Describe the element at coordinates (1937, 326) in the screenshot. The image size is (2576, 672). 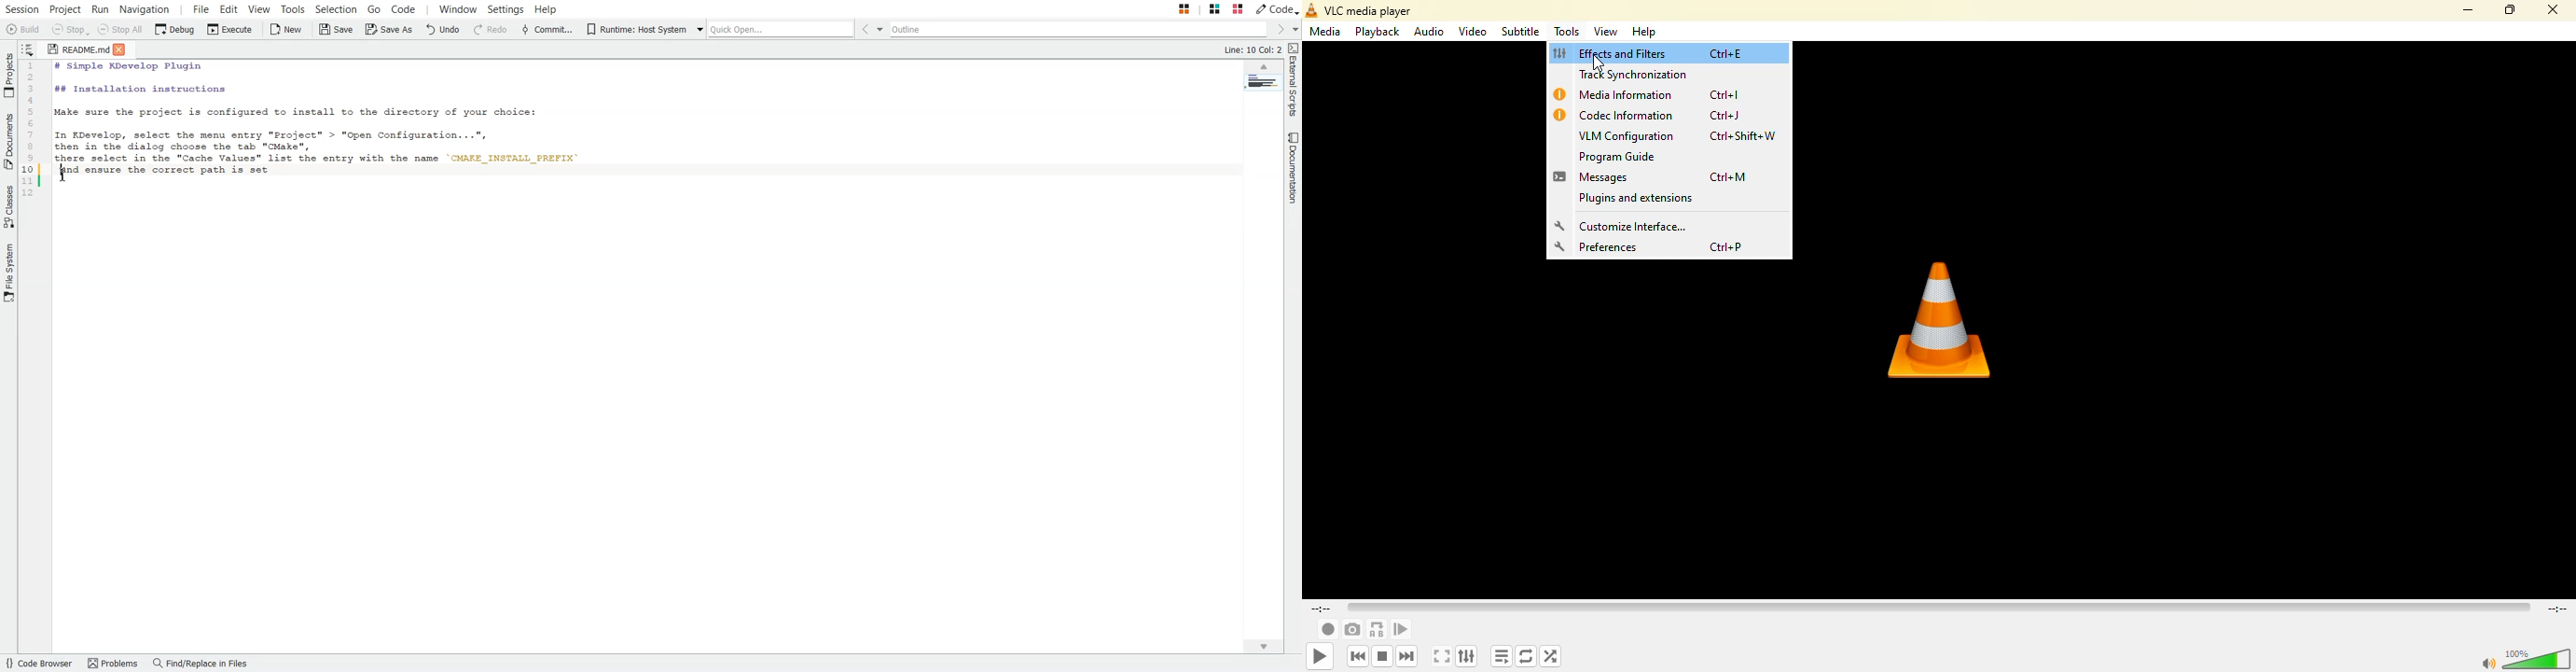
I see `vlc logo` at that location.